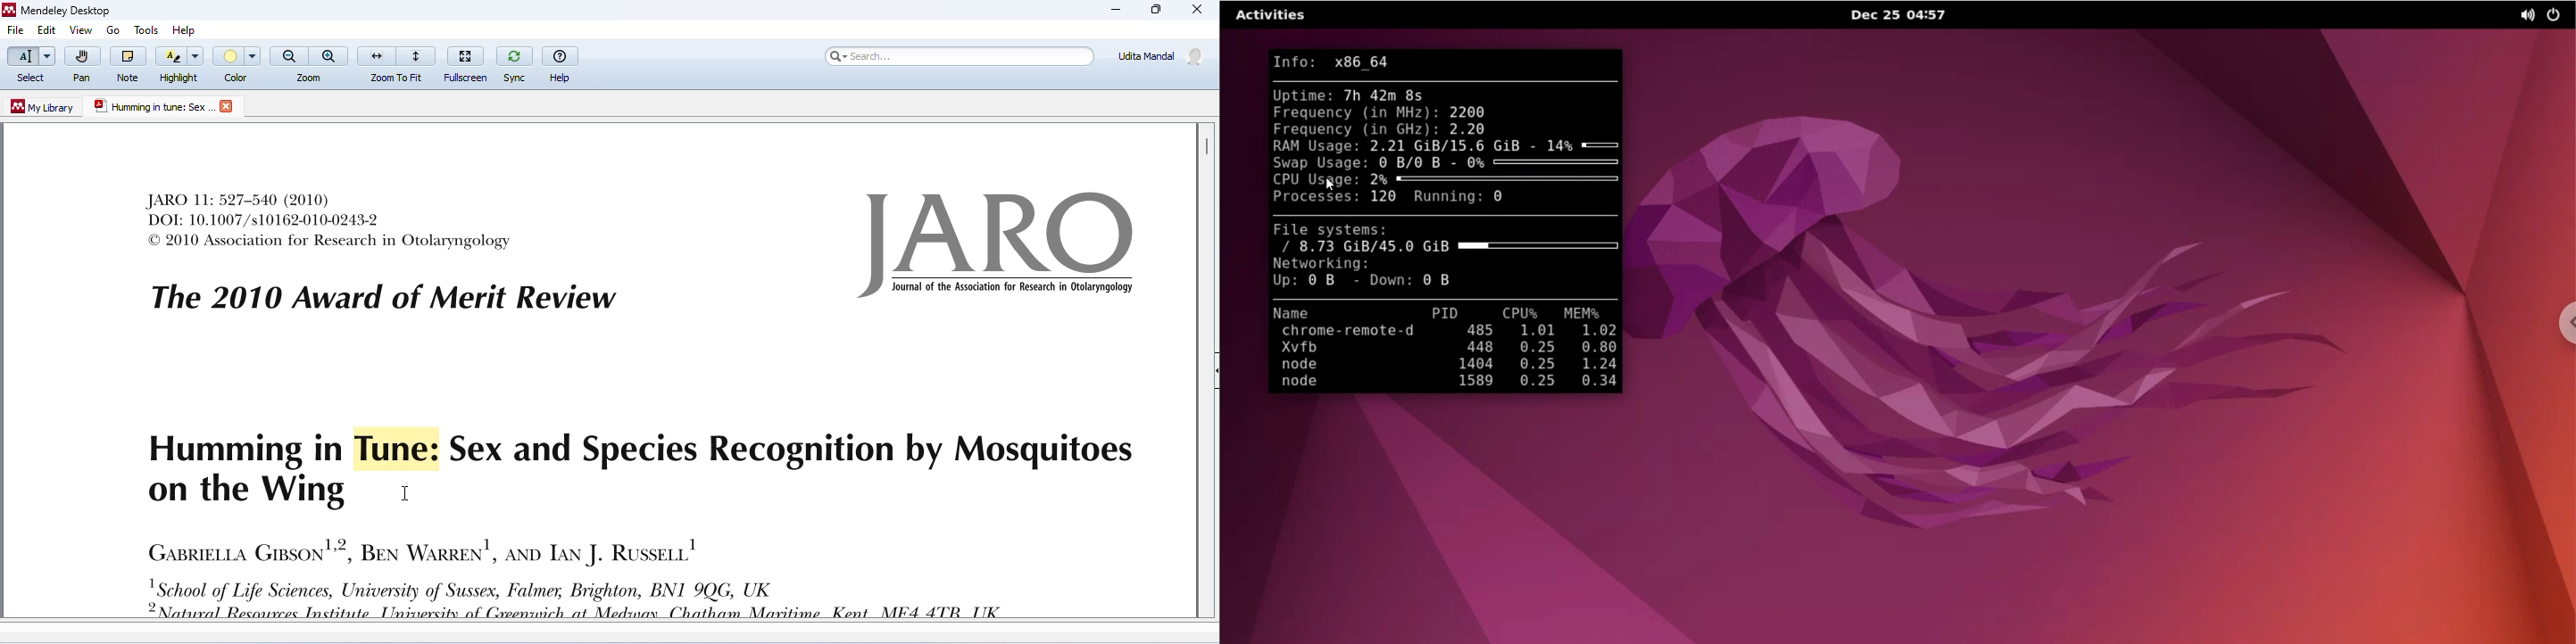 The height and width of the screenshot is (644, 2576). I want to click on zoom to fit, so click(397, 62).